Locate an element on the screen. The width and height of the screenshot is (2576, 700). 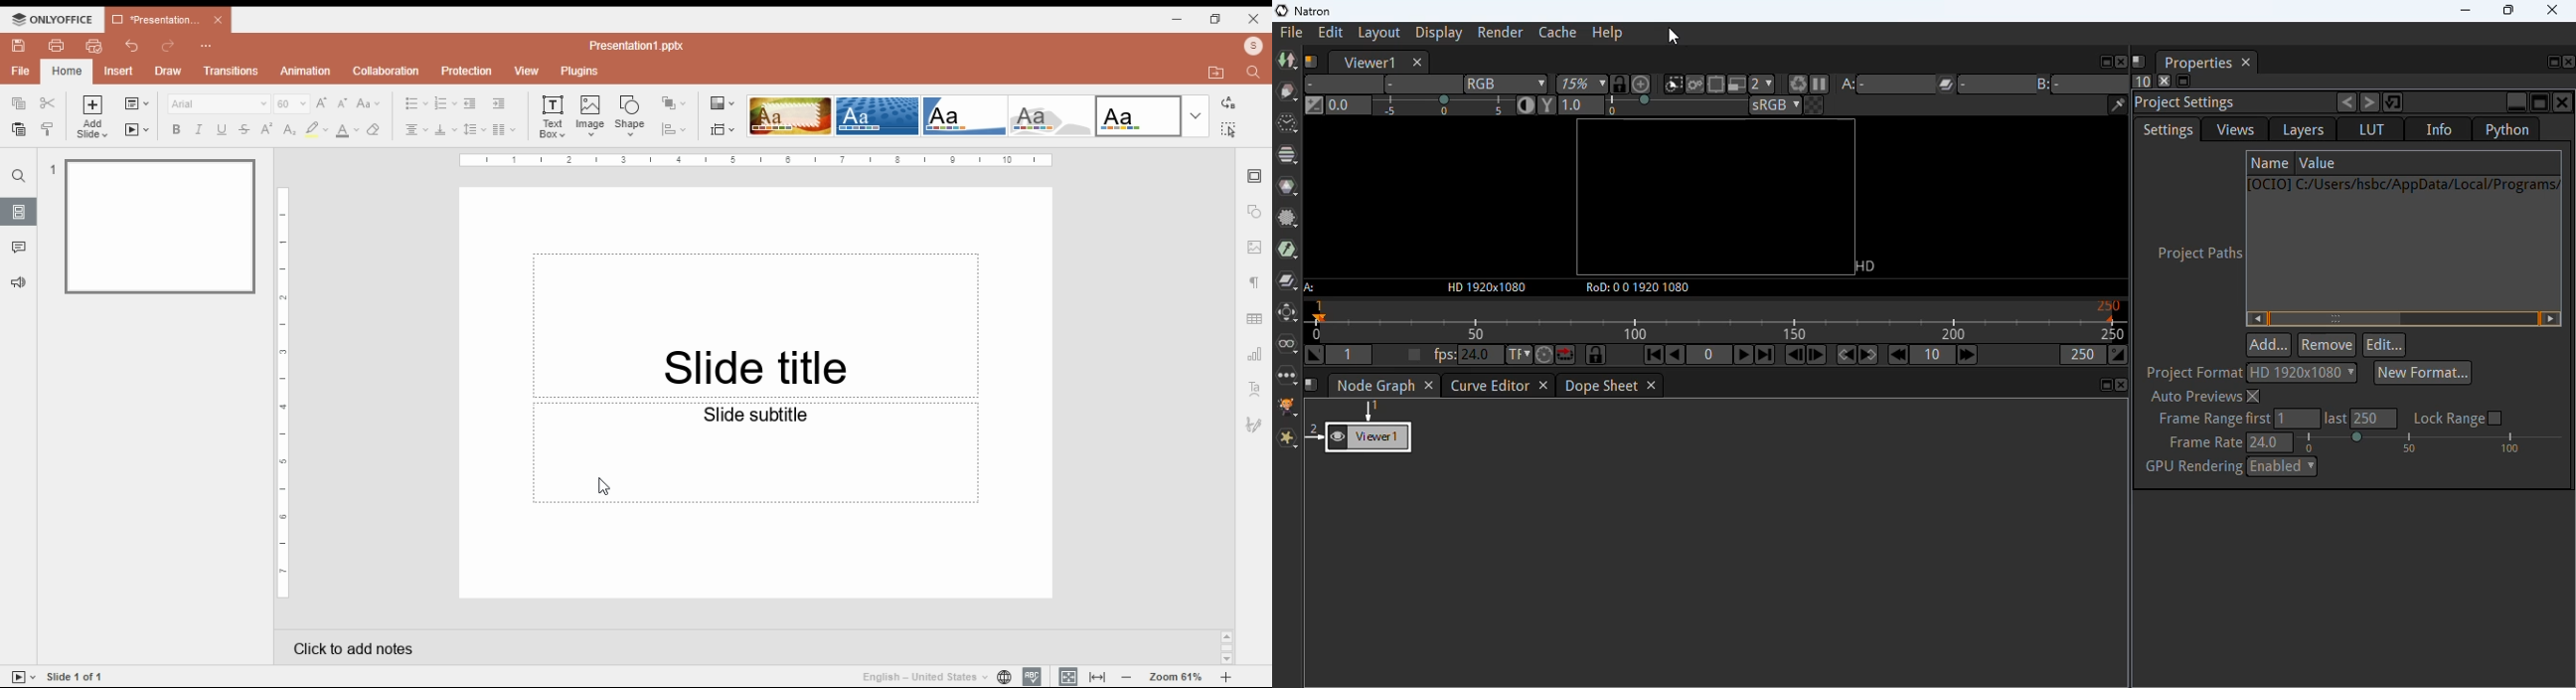
change color theme is located at coordinates (723, 103).